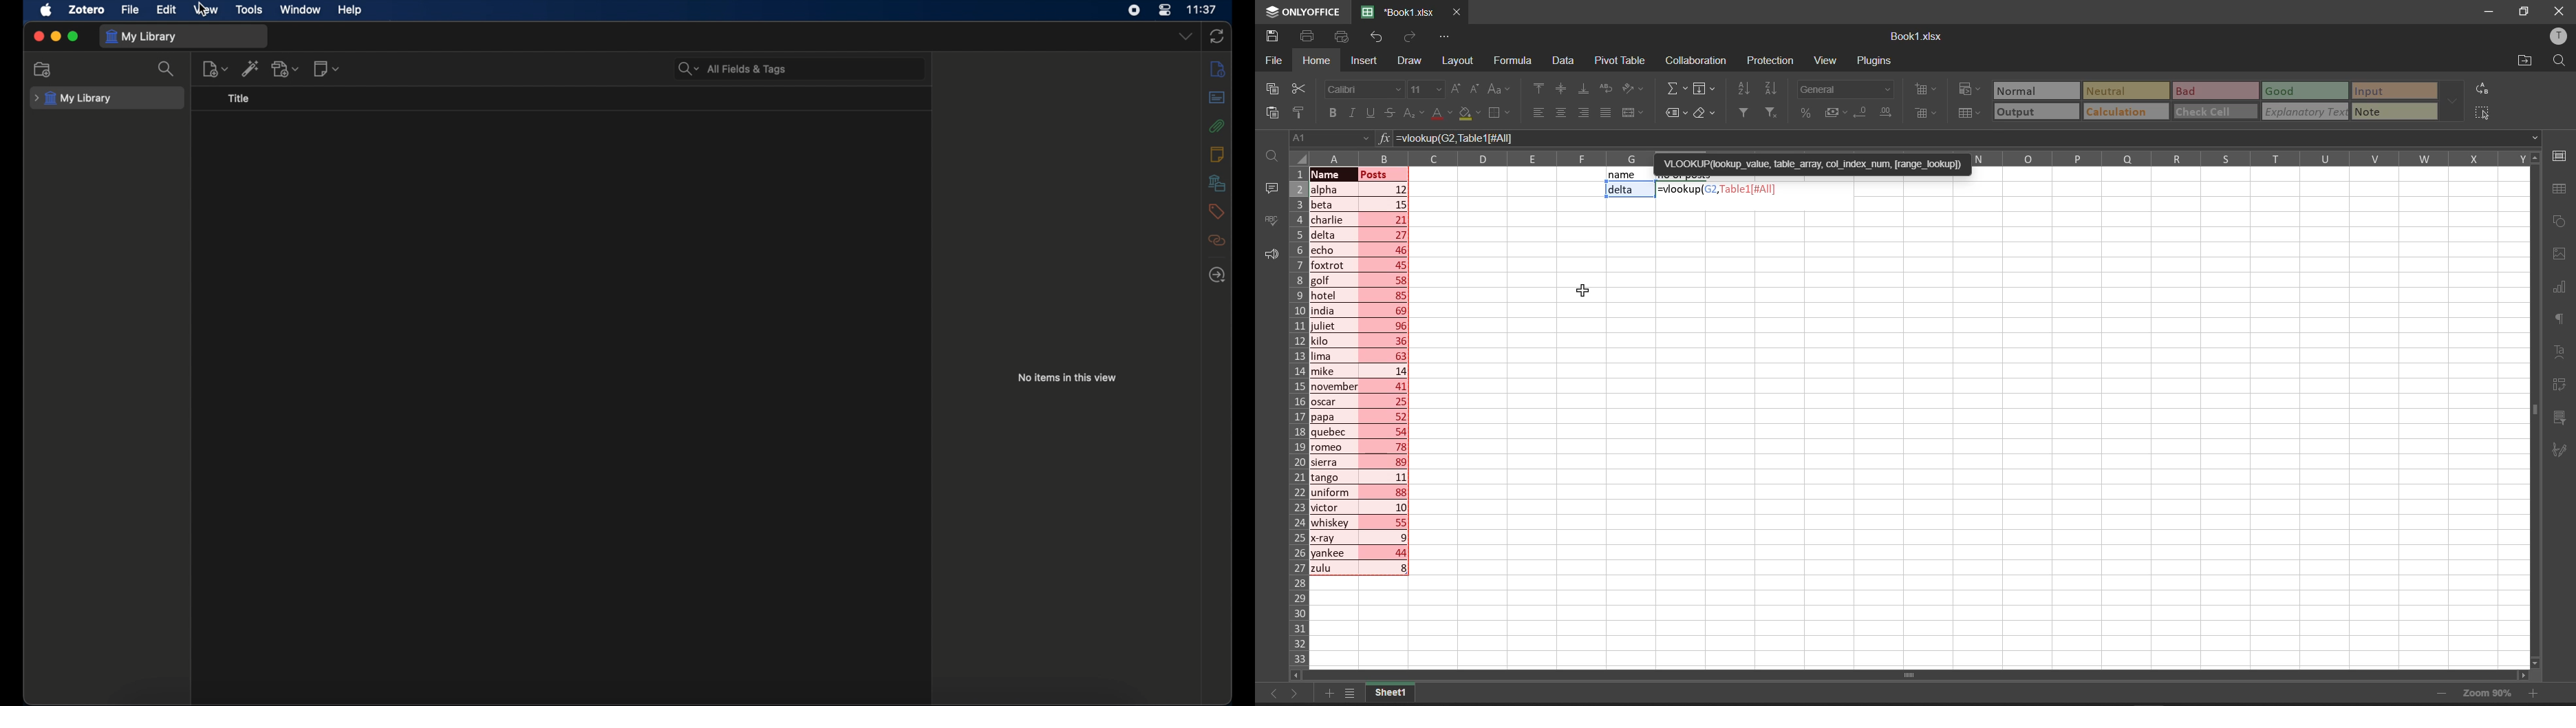 Image resolution: width=2576 pixels, height=728 pixels. What do you see at coordinates (350, 10) in the screenshot?
I see `help` at bounding box center [350, 10].